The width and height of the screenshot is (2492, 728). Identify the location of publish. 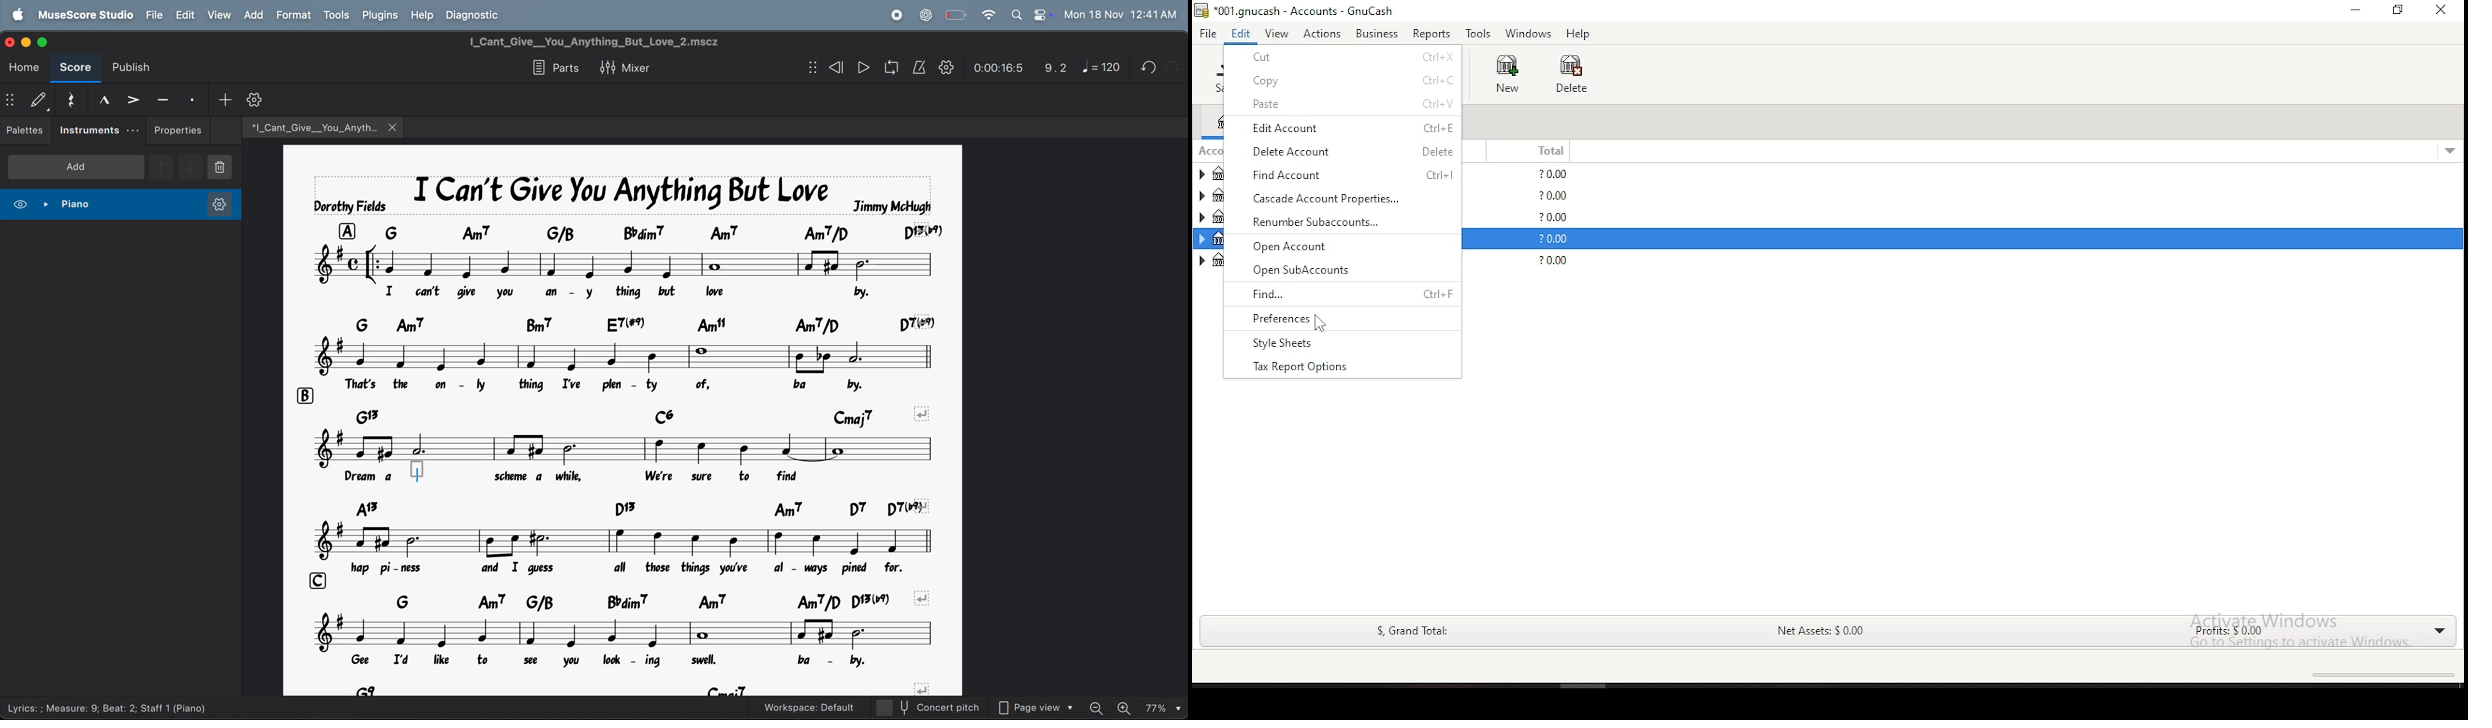
(130, 67).